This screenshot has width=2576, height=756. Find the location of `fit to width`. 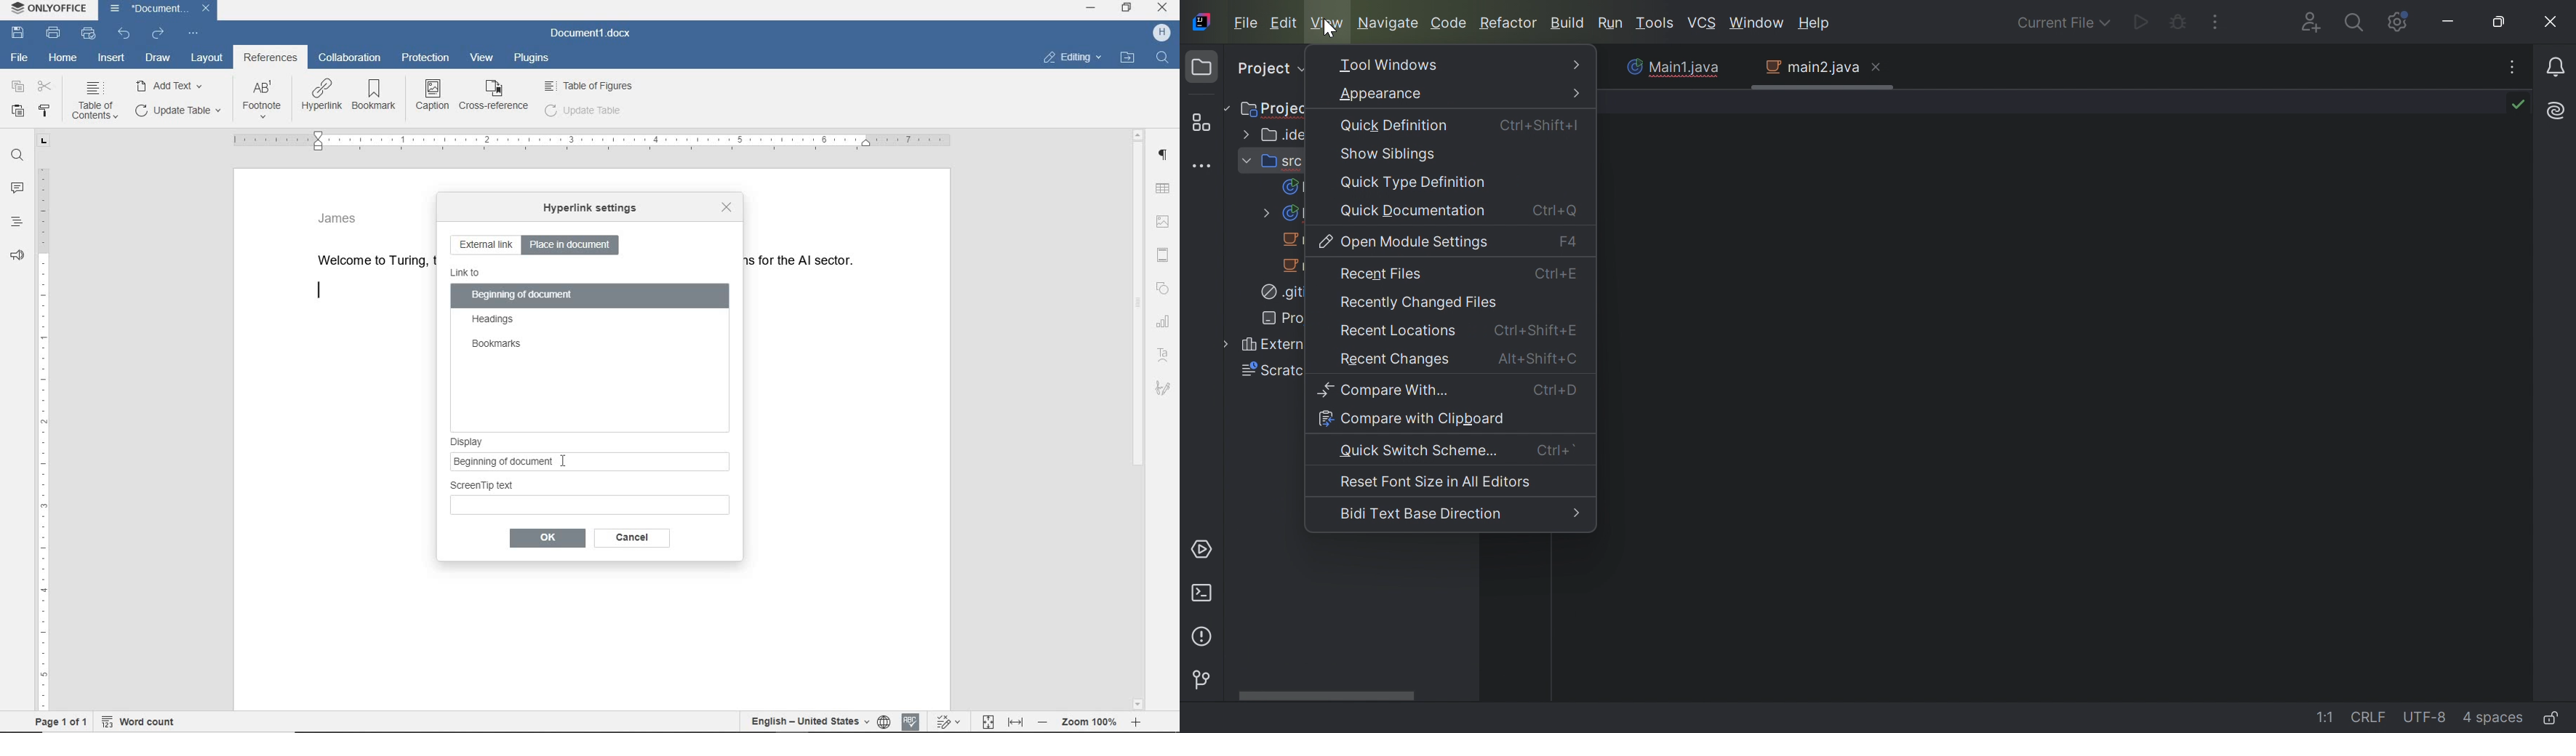

fit to width is located at coordinates (1015, 721).